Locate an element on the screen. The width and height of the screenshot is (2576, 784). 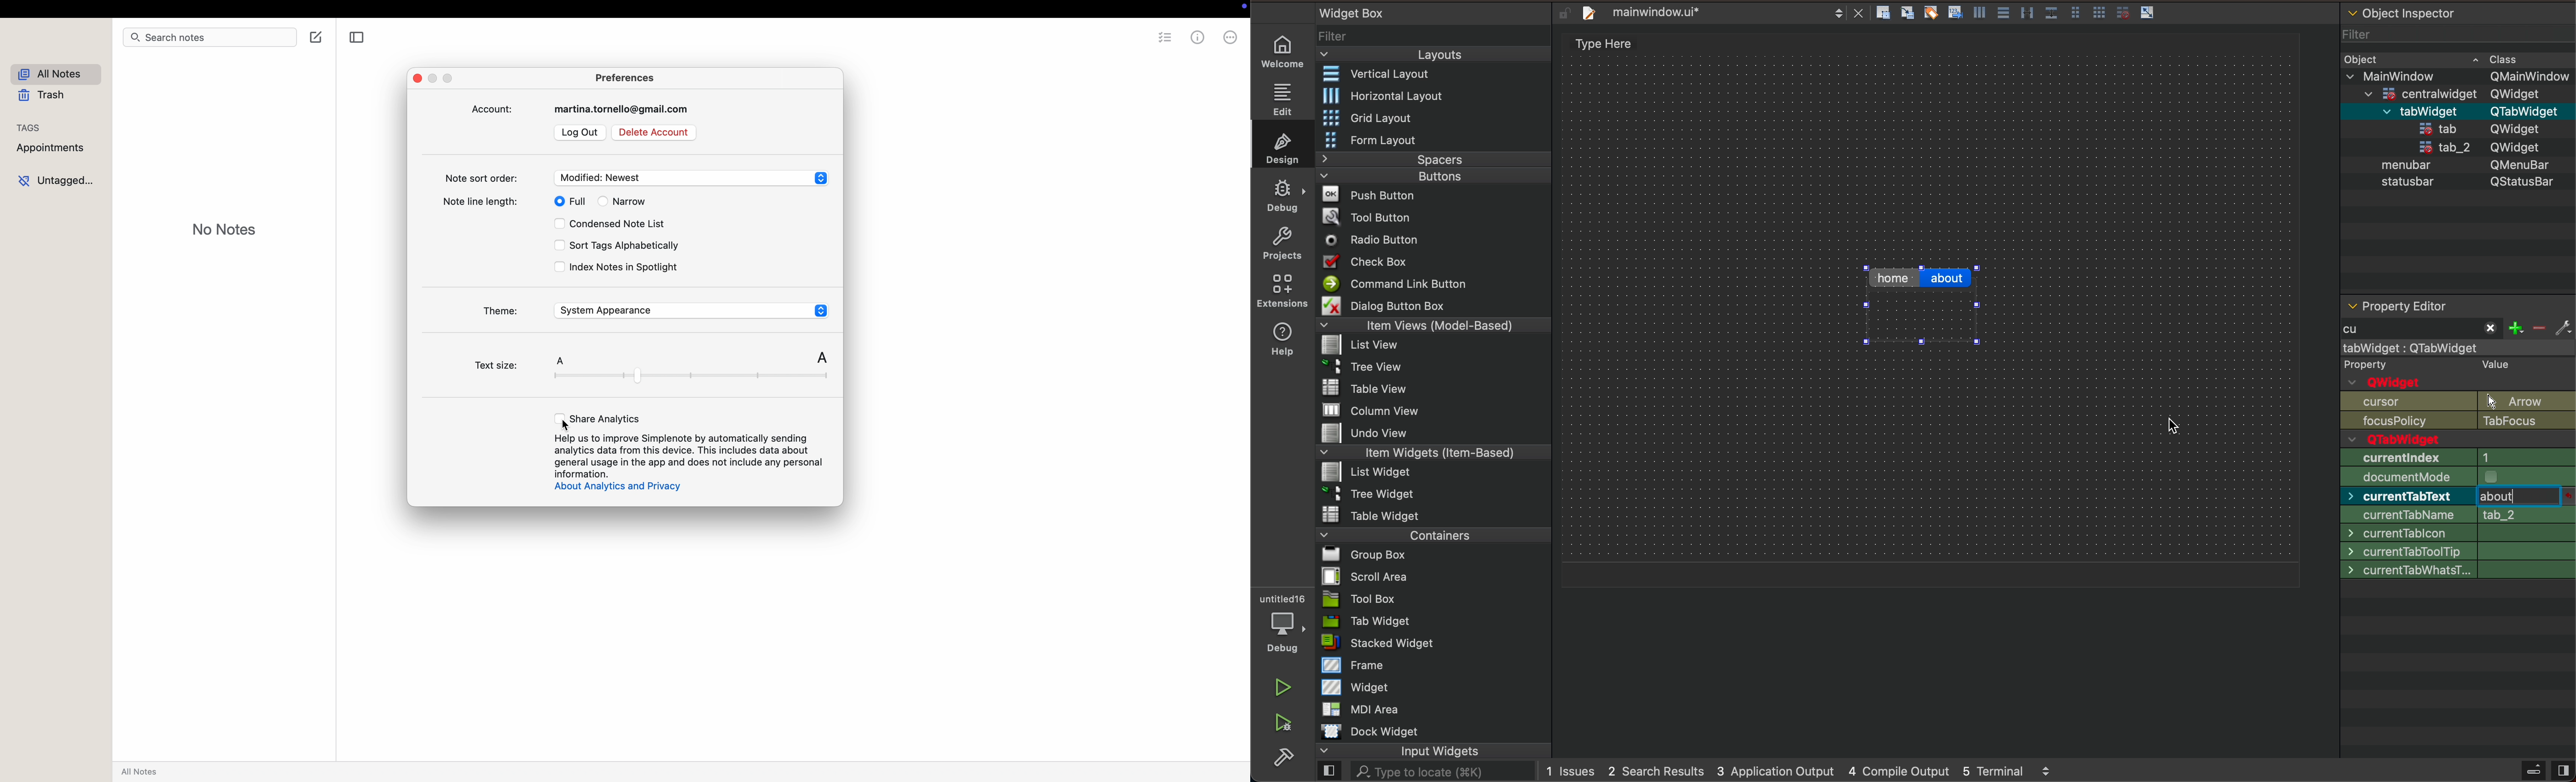
note line length is located at coordinates (482, 203).